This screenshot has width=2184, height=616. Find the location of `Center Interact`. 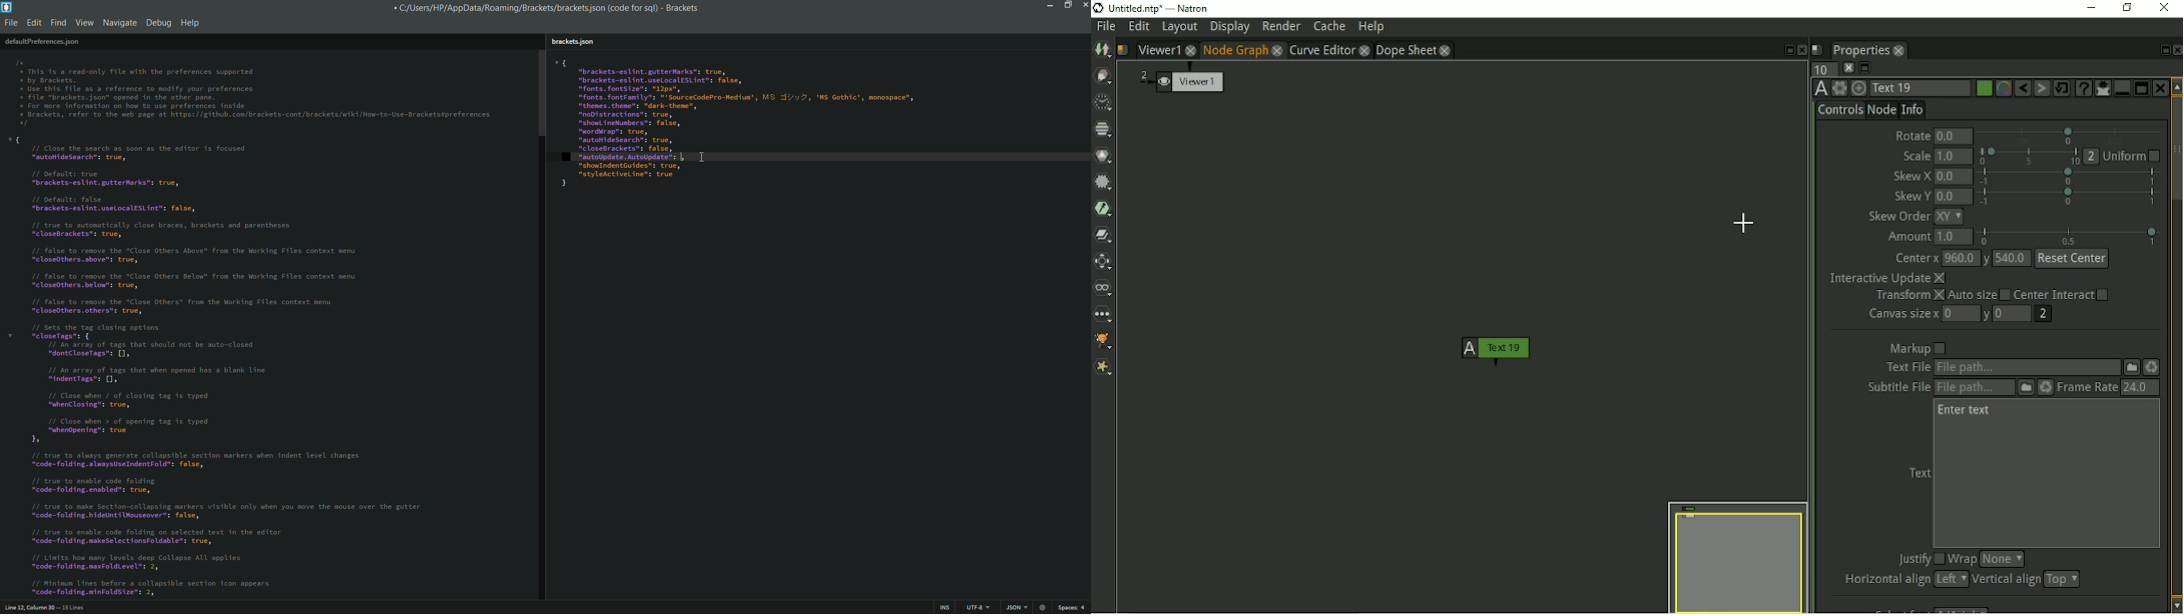

Center Interact is located at coordinates (2069, 295).